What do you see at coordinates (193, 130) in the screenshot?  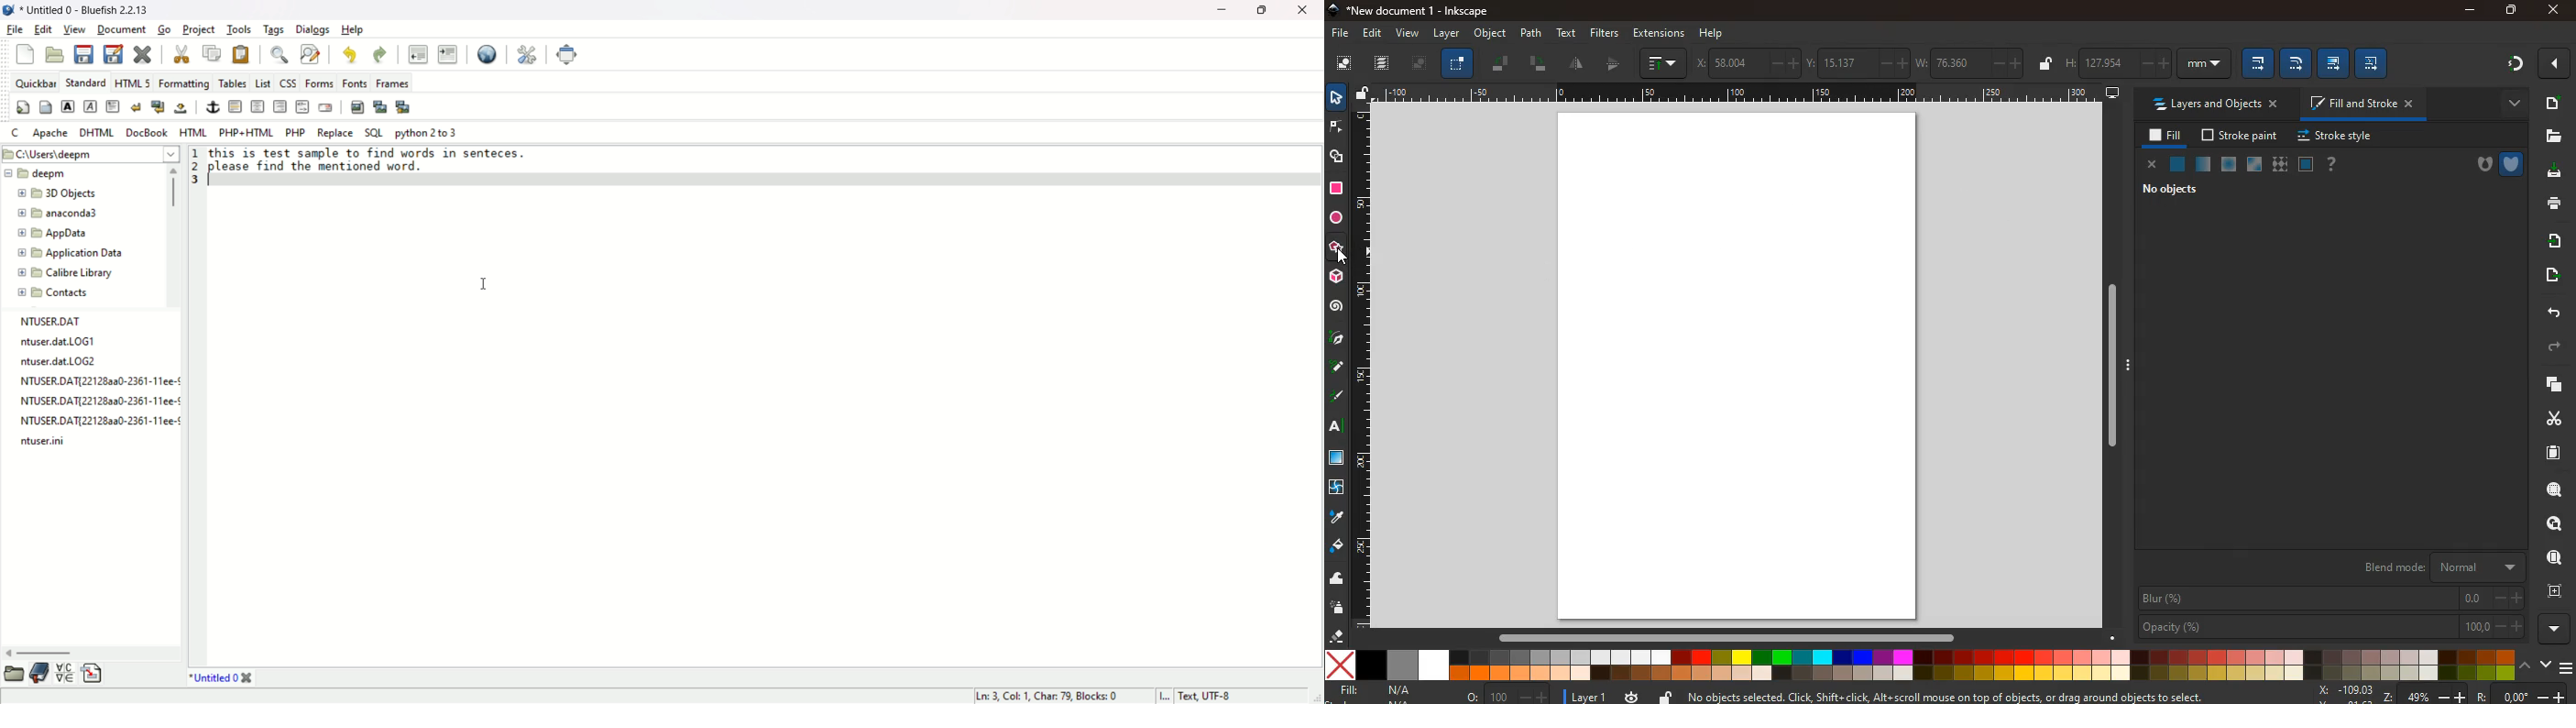 I see `HTML` at bounding box center [193, 130].